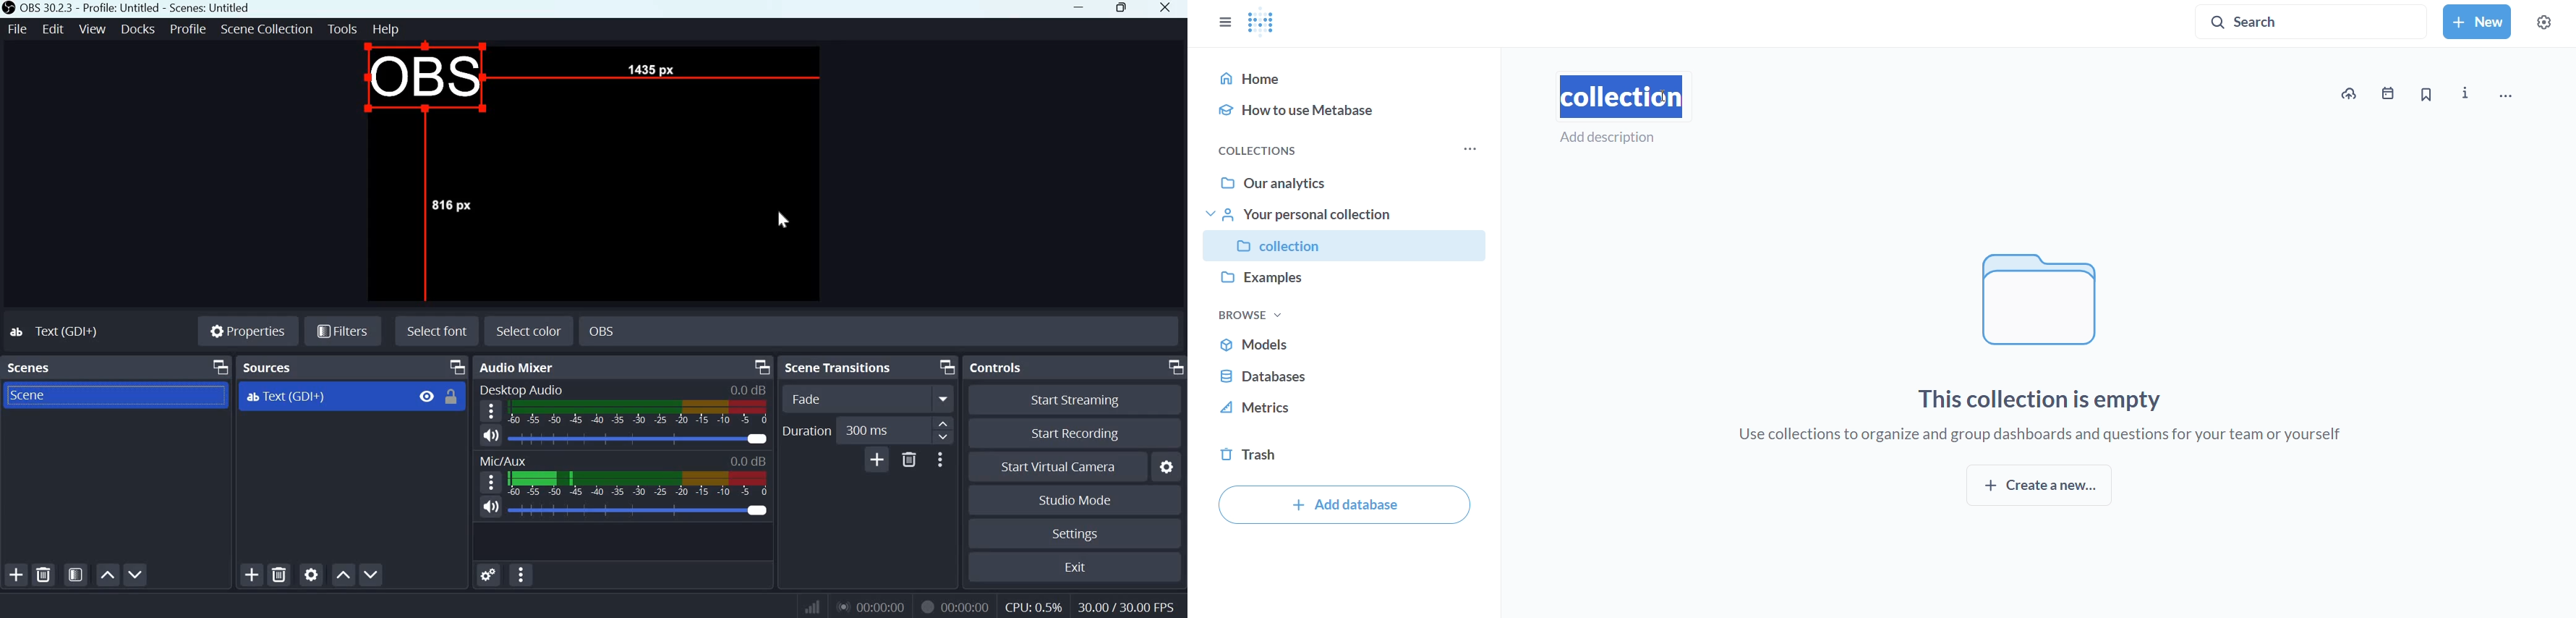  What do you see at coordinates (926, 606) in the screenshot?
I see `Recording Status Icon` at bounding box center [926, 606].